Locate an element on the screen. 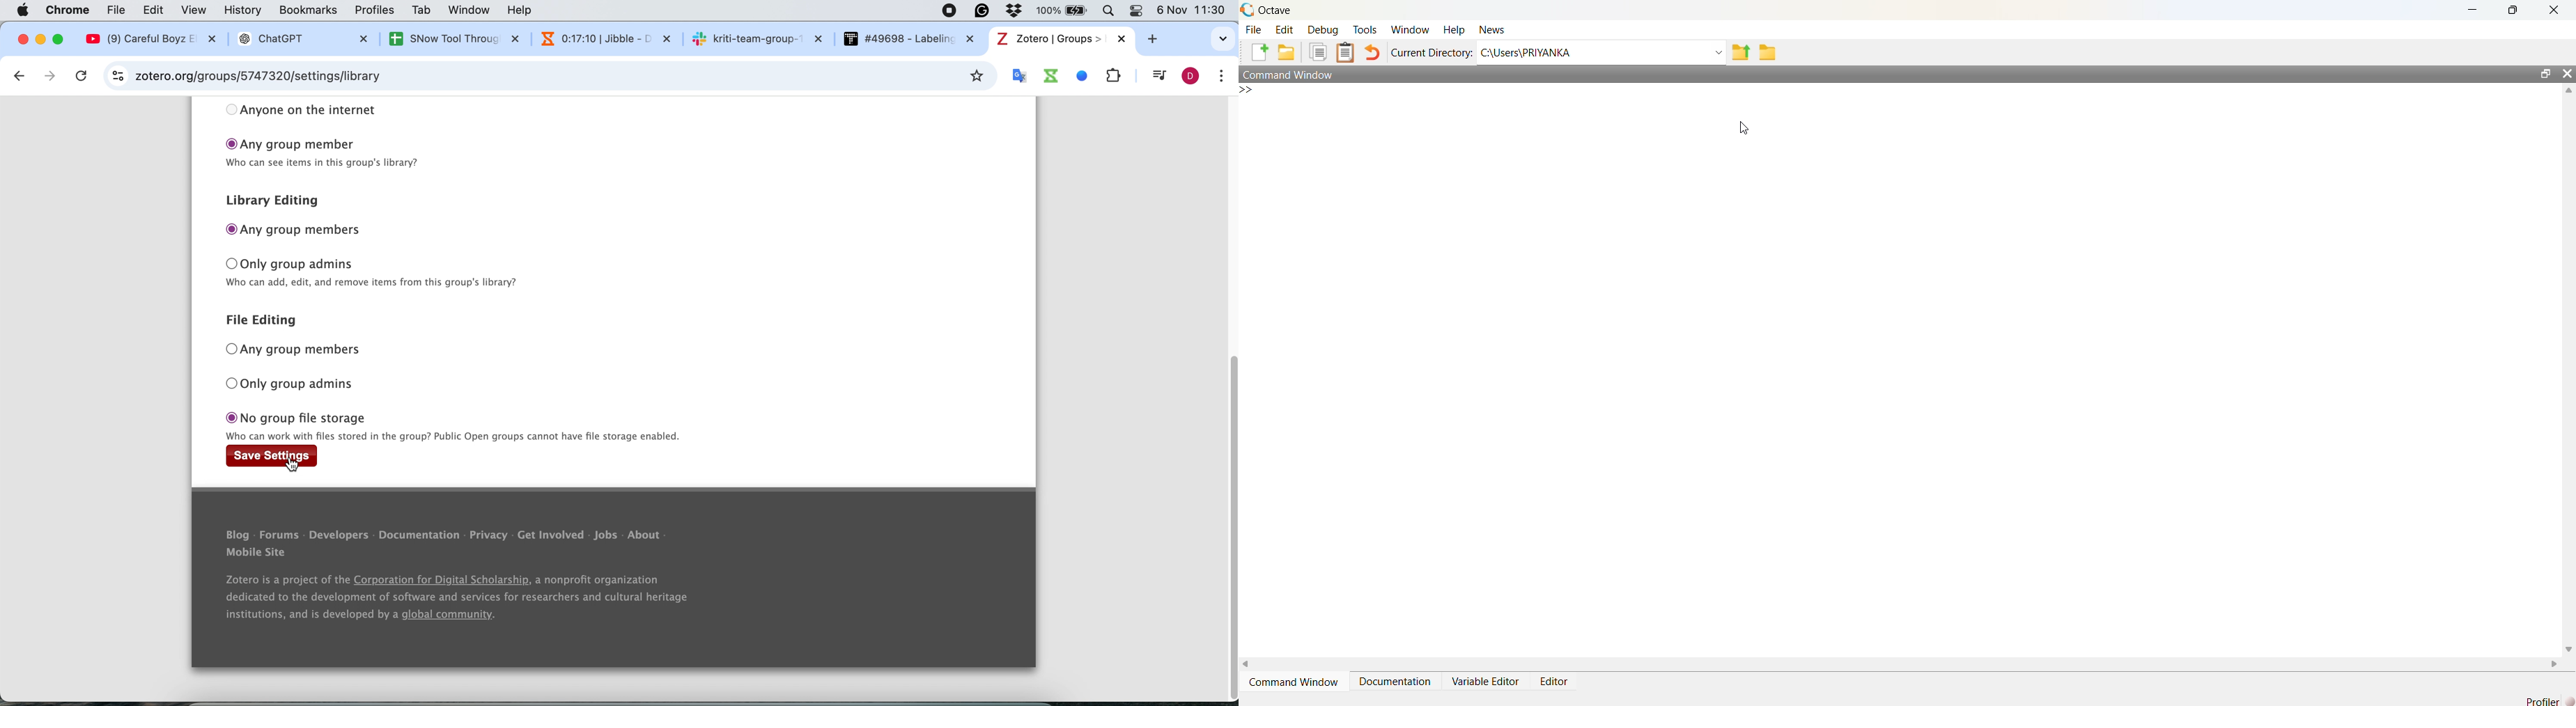 This screenshot has height=728, width=2576. system extensions is located at coordinates (1072, 75).